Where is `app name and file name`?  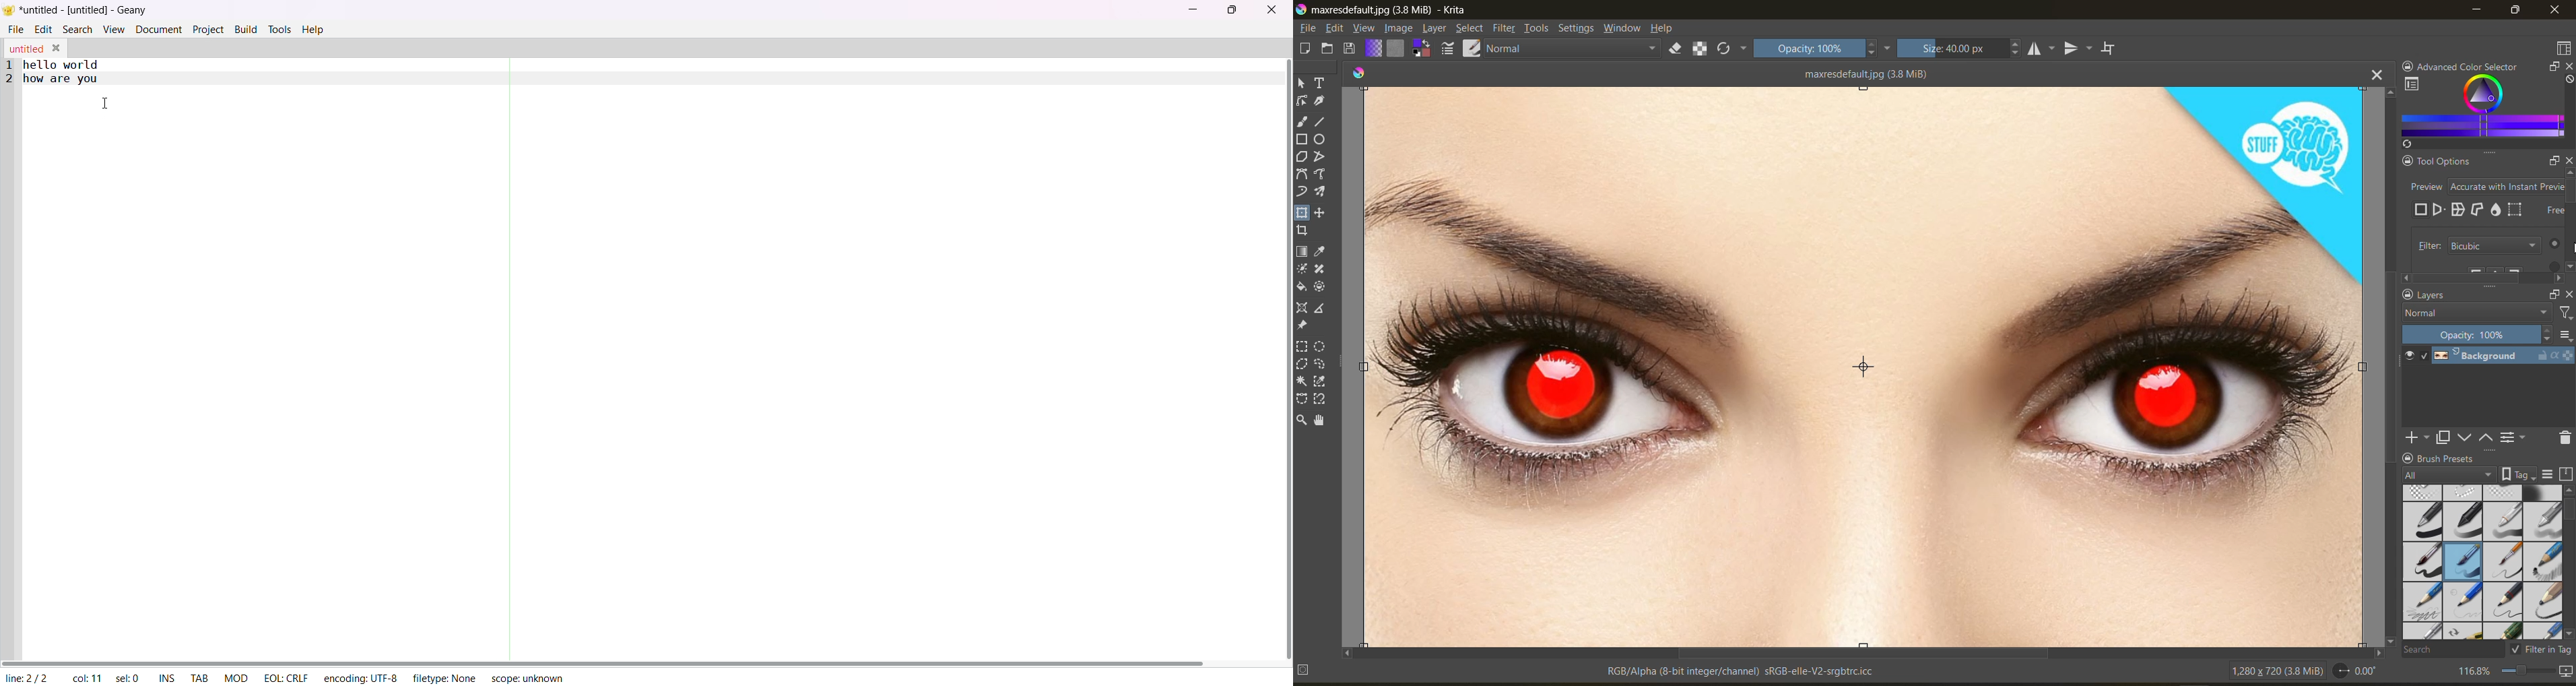 app name and file name is located at coordinates (1388, 11).